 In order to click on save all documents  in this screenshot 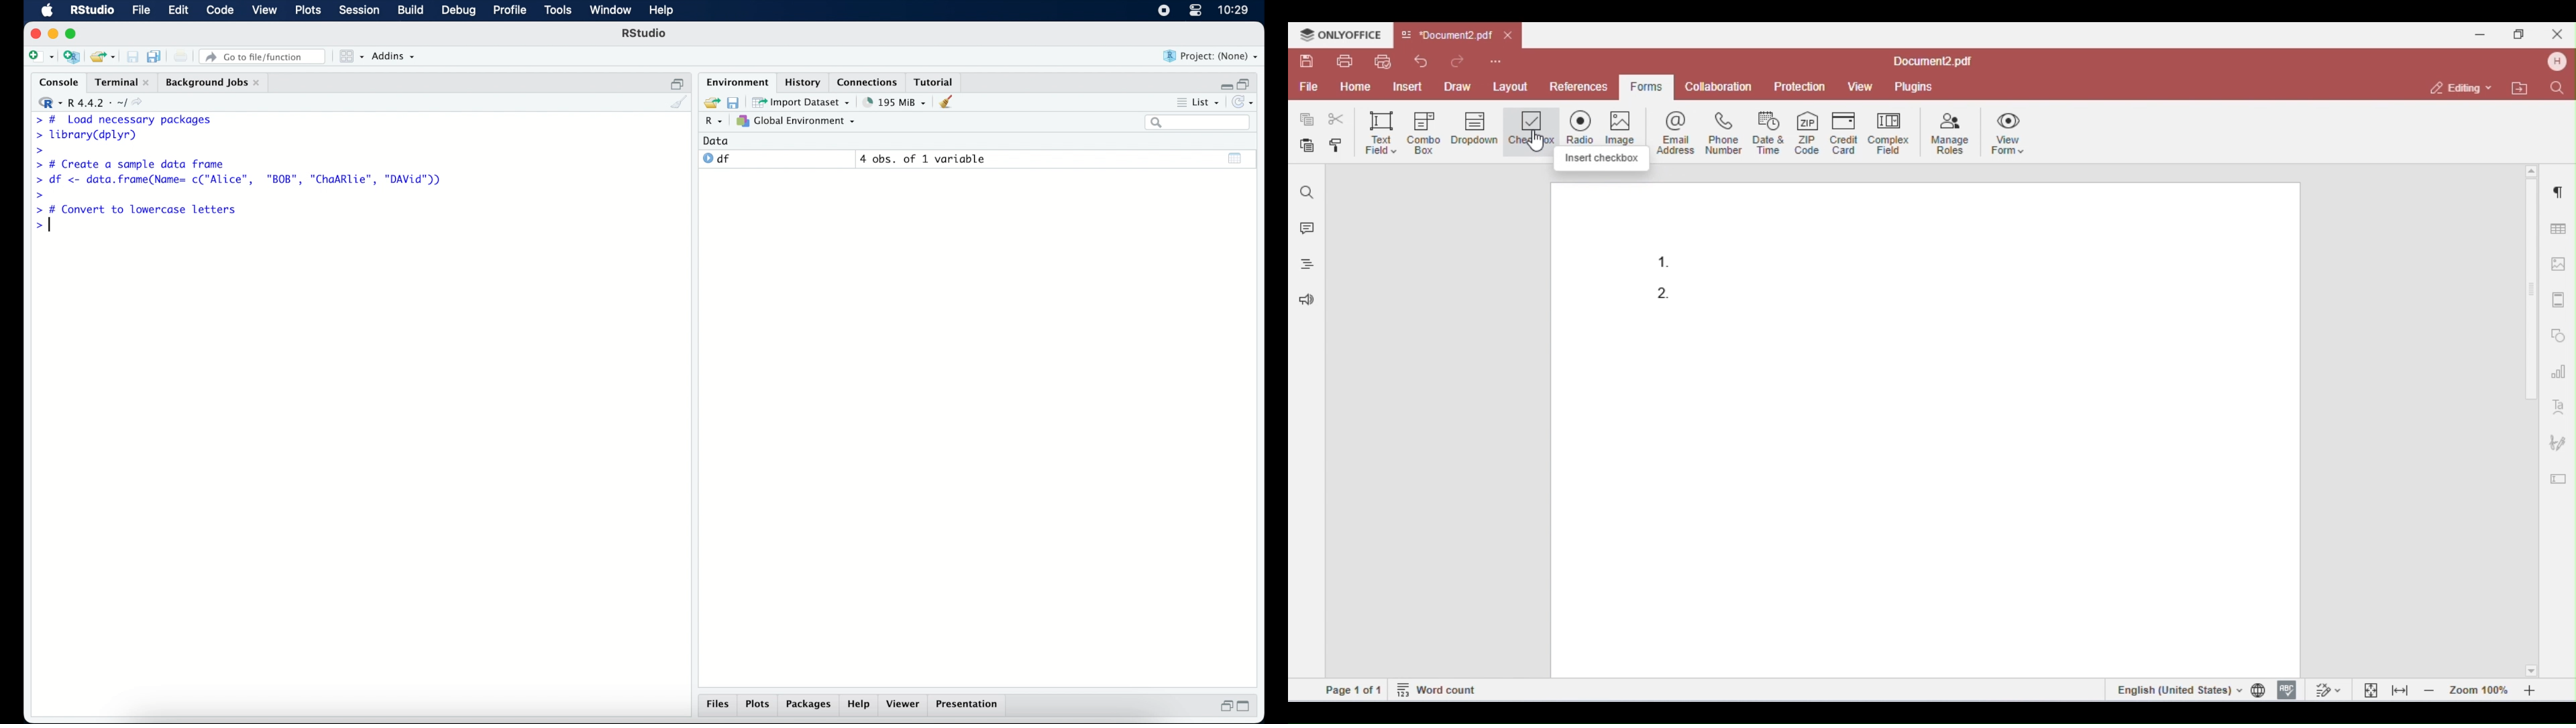, I will do `click(156, 56)`.